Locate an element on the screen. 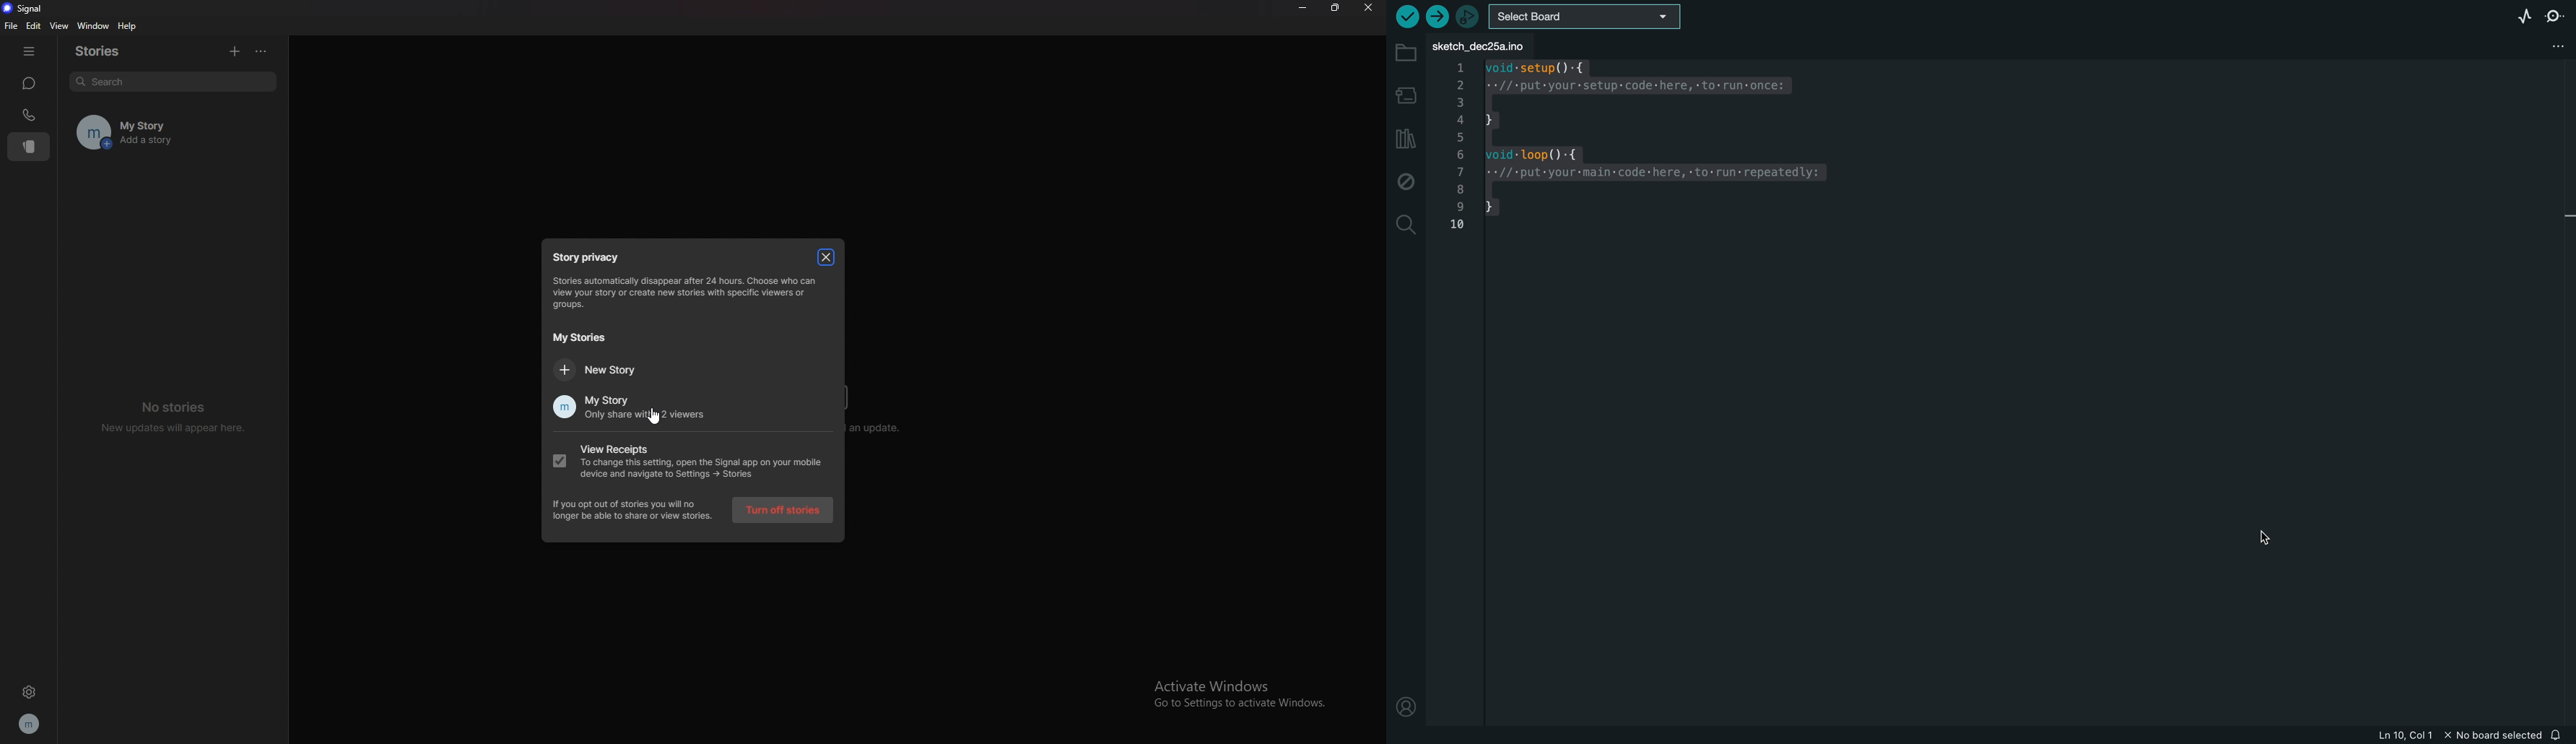 This screenshot has width=2576, height=756. turn off stories is located at coordinates (783, 509).